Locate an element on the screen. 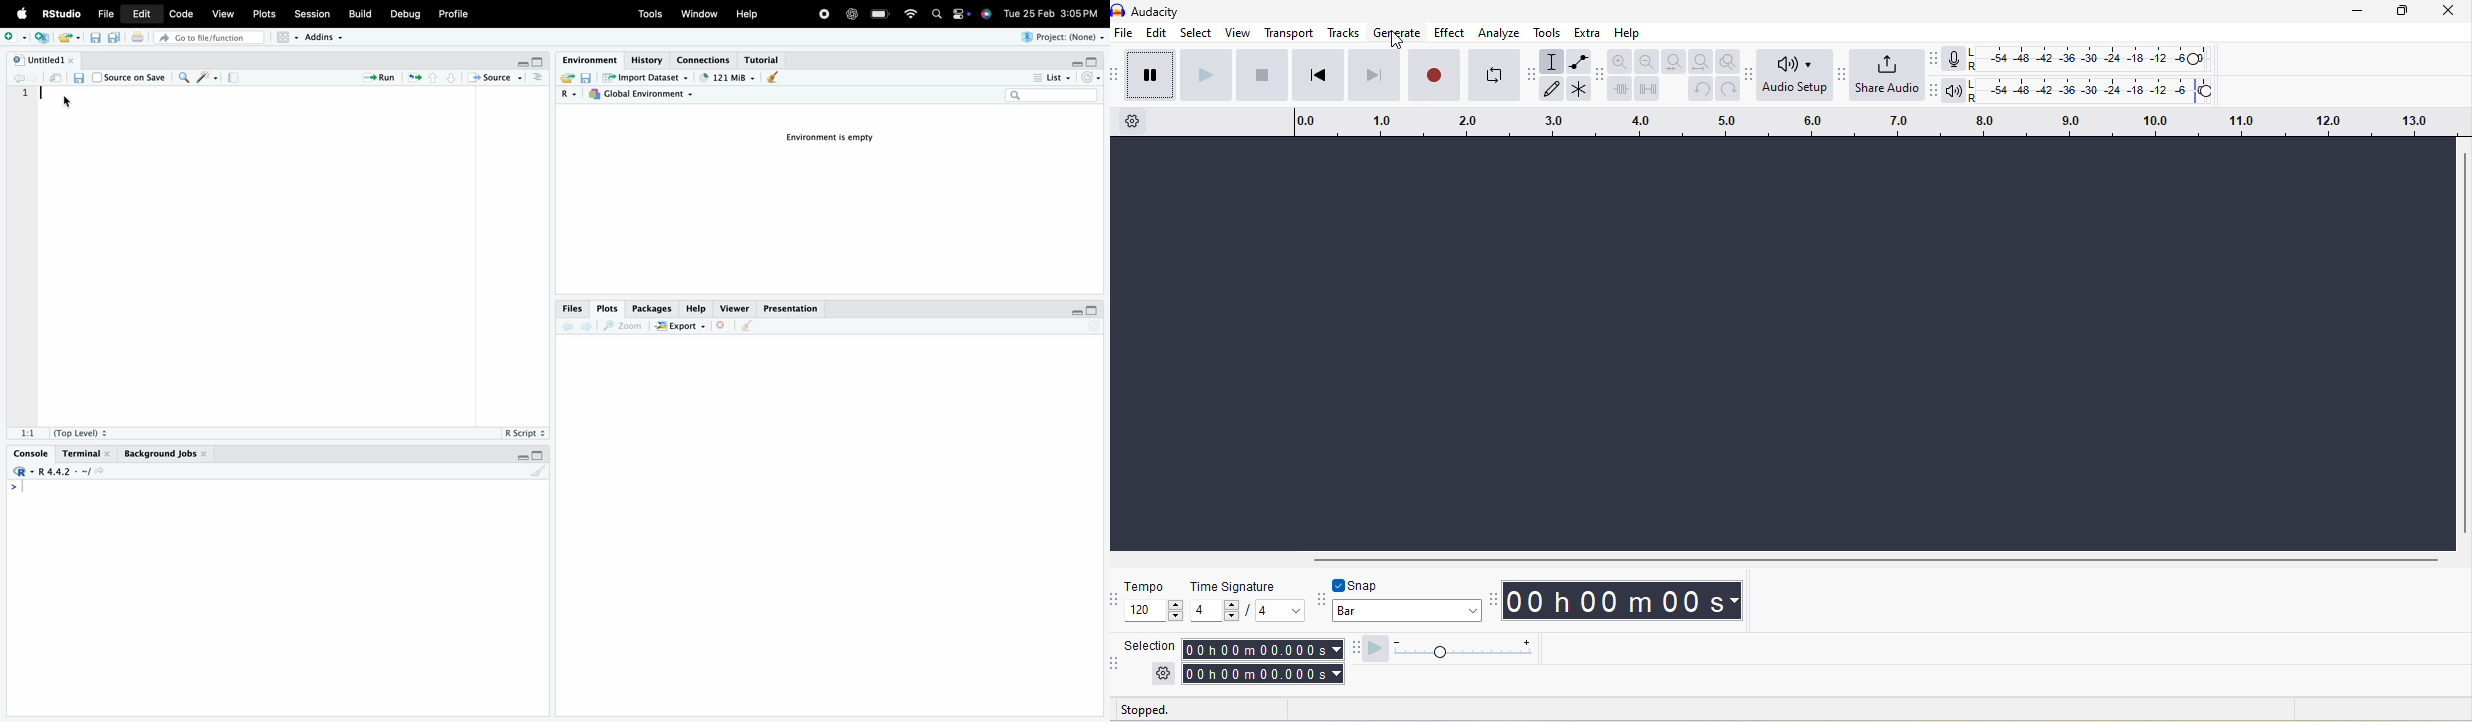  Charging is located at coordinates (880, 14).